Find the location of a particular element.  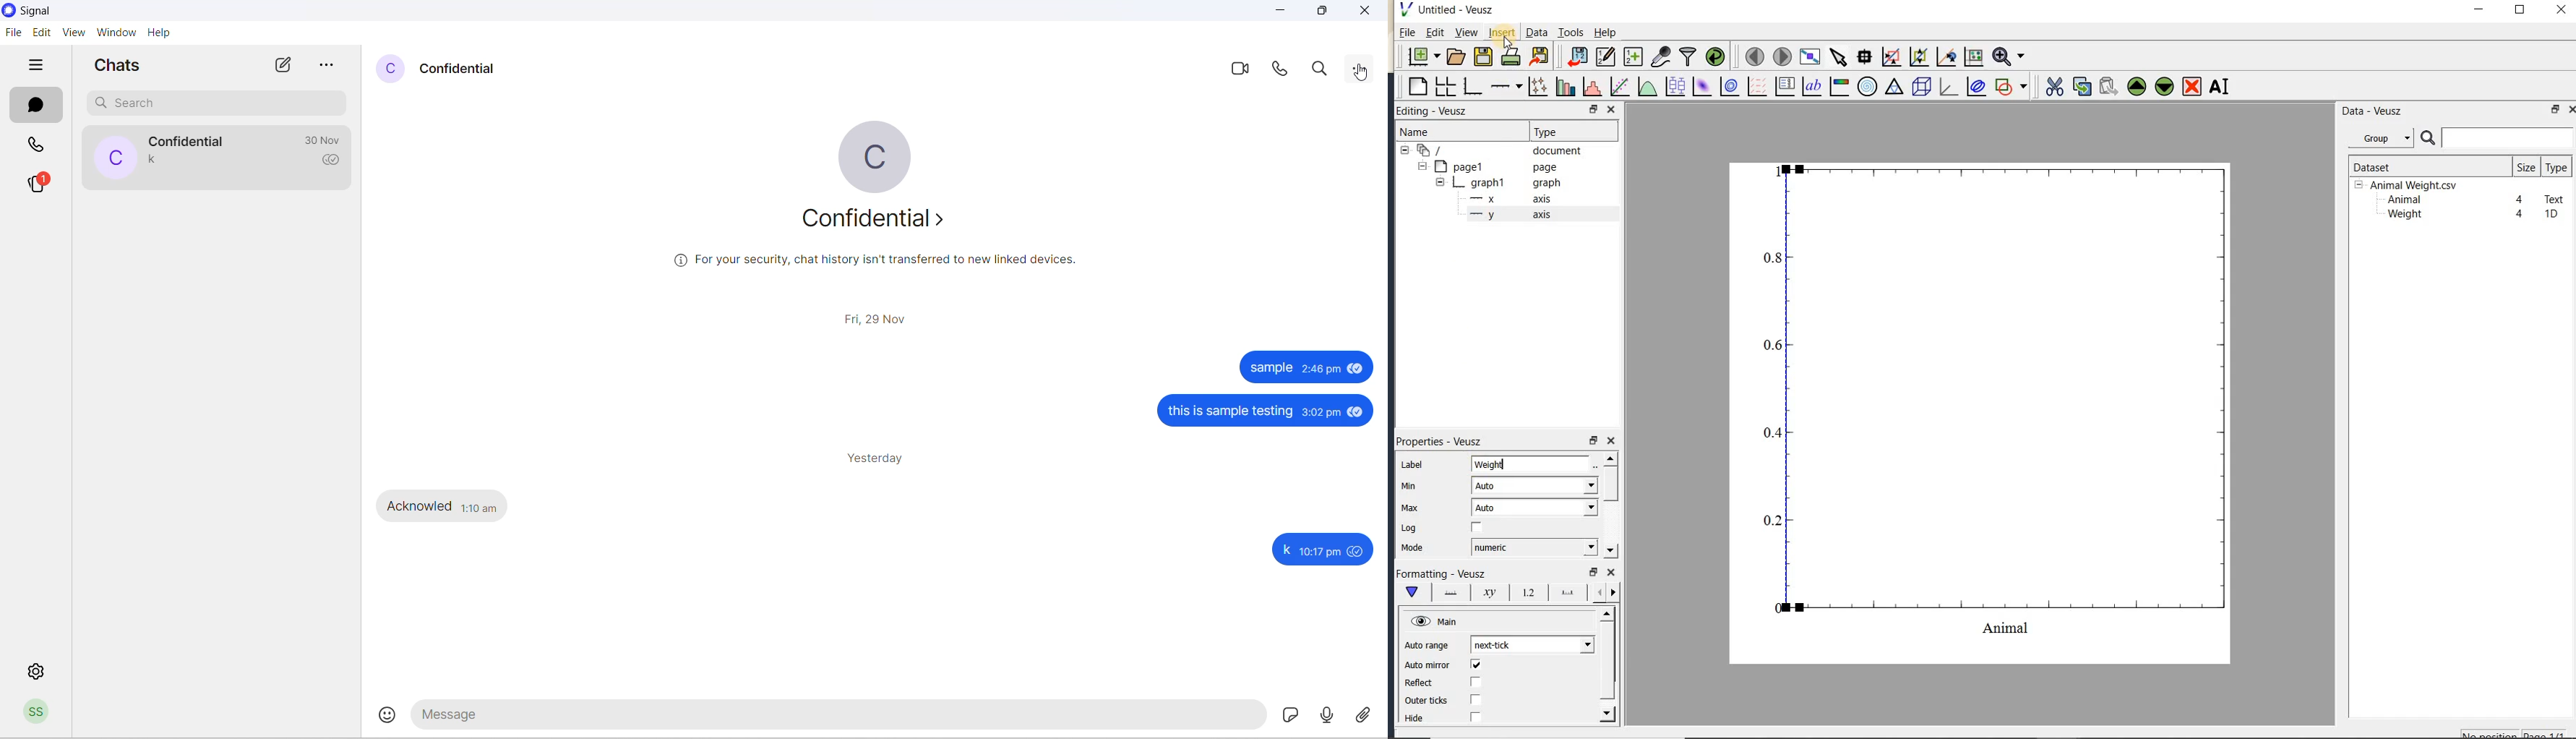

Log is located at coordinates (1409, 528).